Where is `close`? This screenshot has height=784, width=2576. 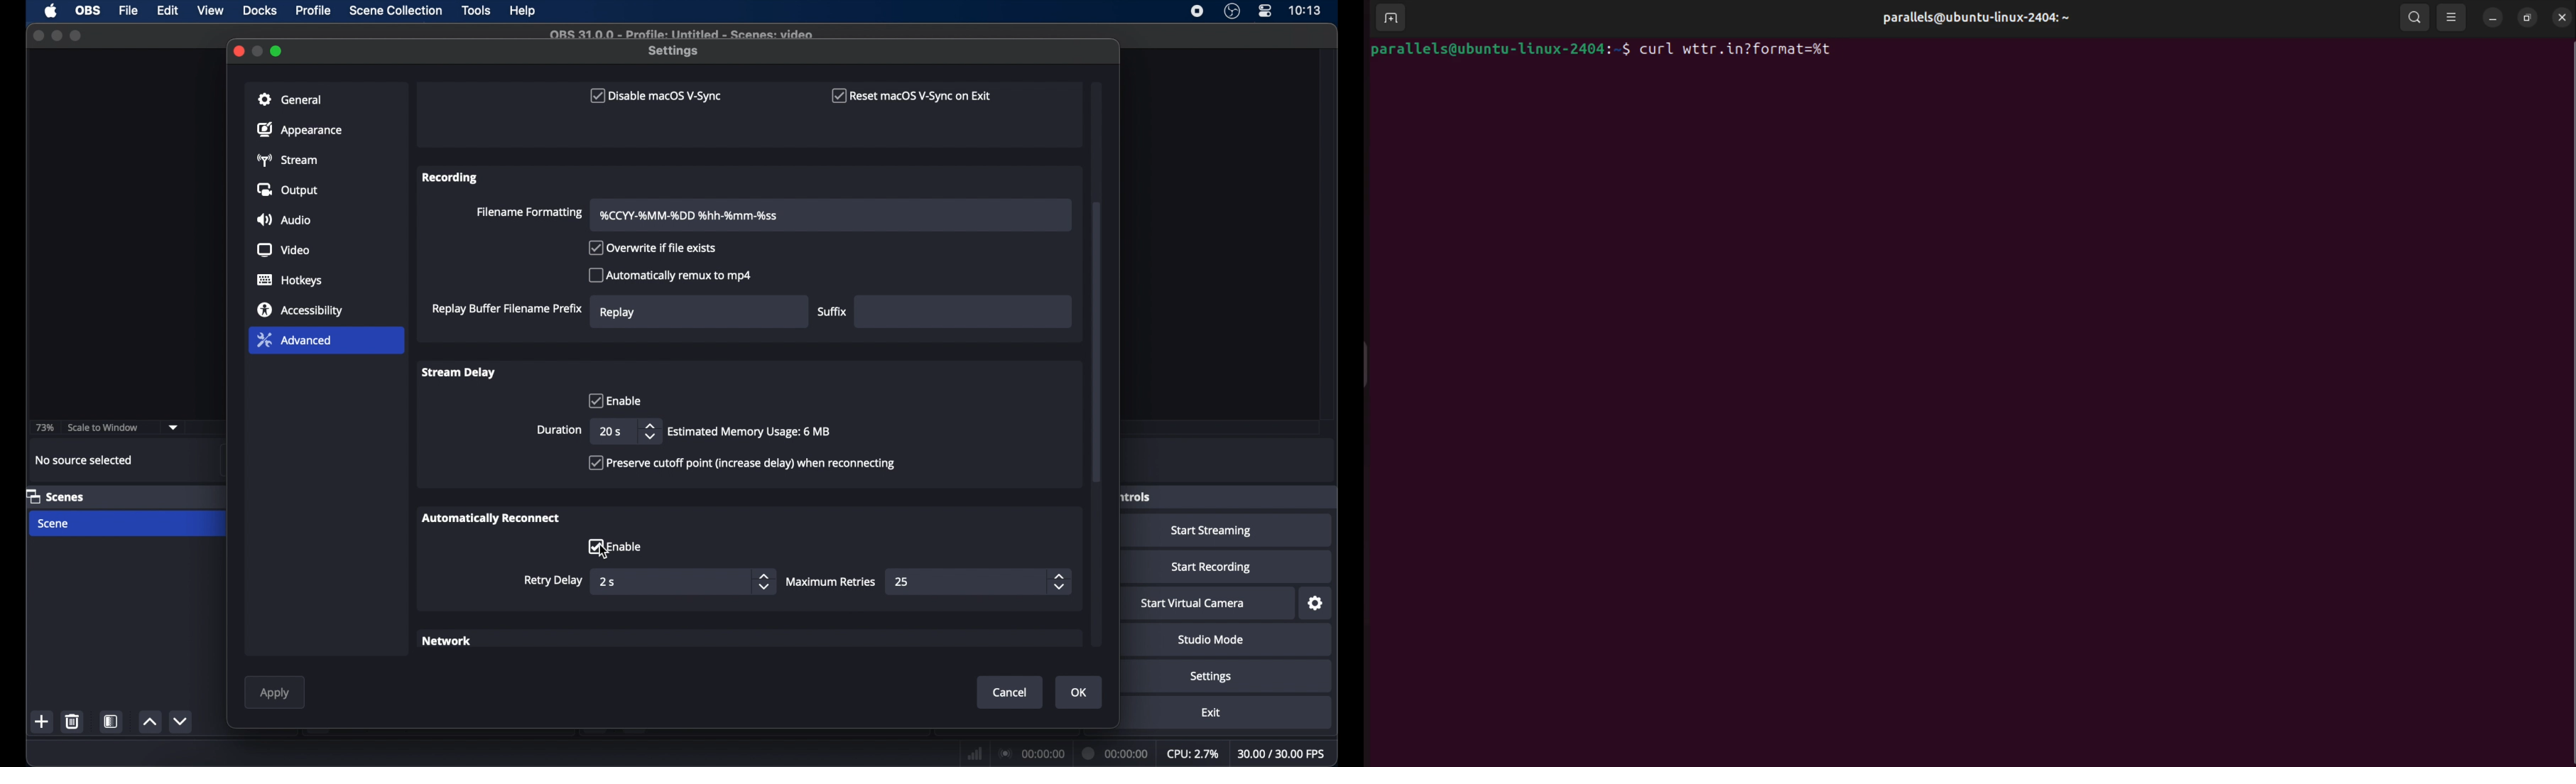
close is located at coordinates (2562, 17).